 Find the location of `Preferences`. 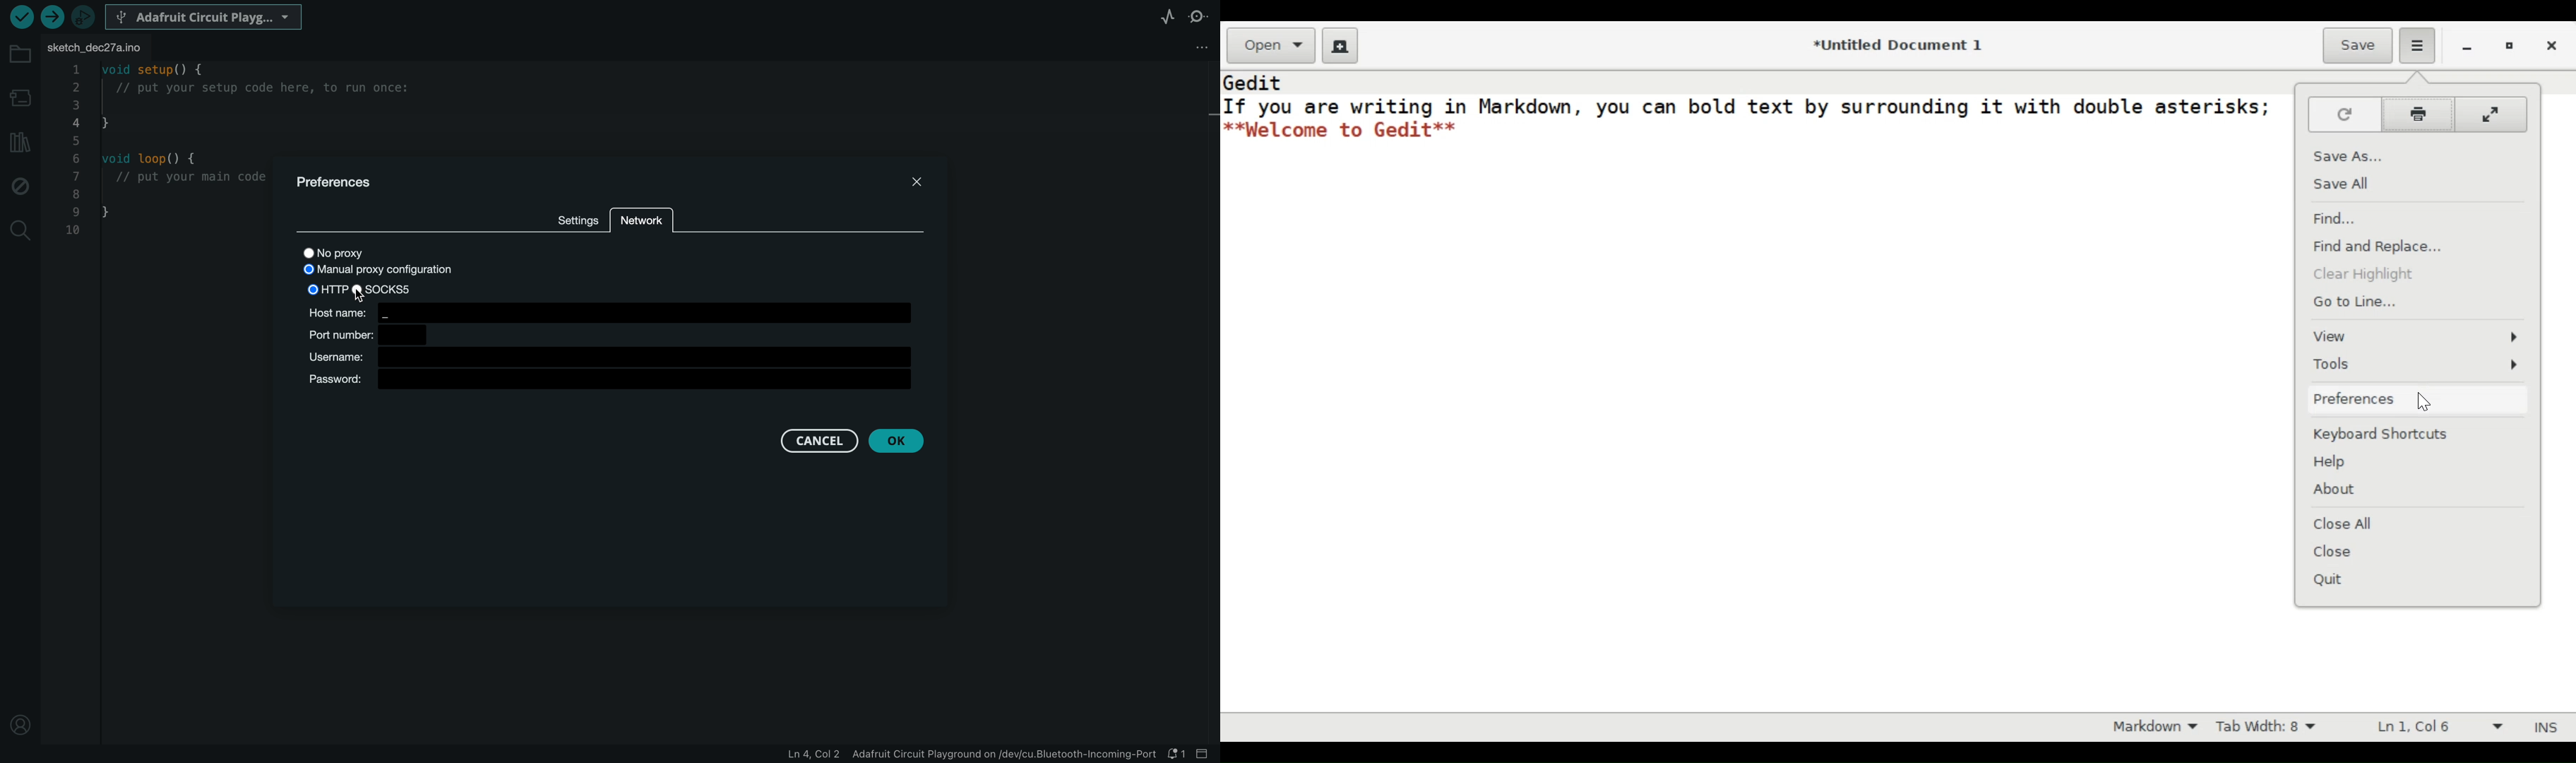

Preferences is located at coordinates (2354, 399).